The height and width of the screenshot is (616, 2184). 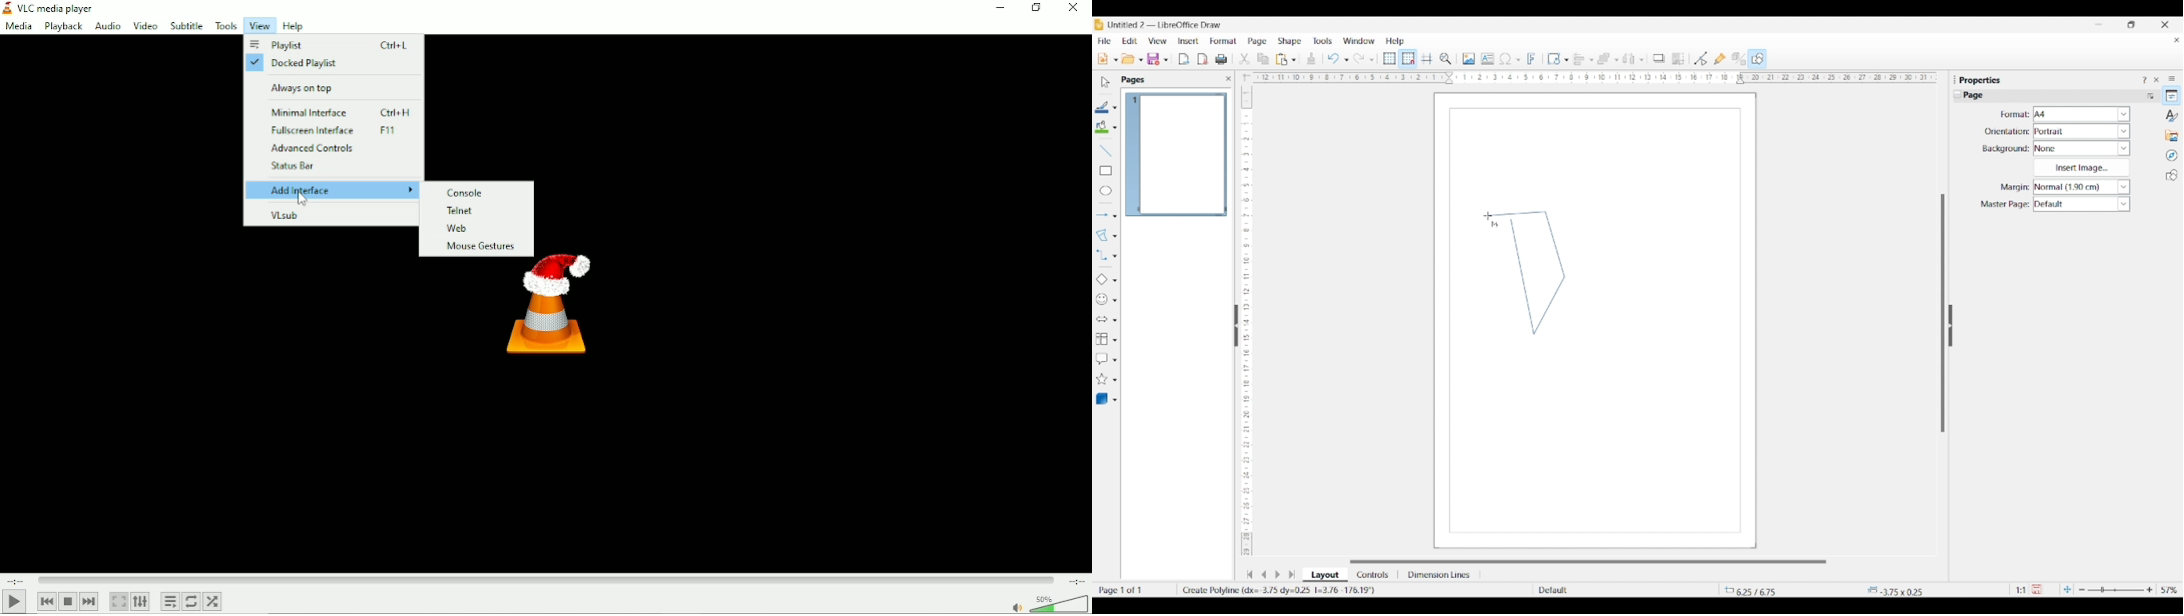 What do you see at coordinates (1487, 216) in the screenshot?
I see `Cursor clicking on canvas for point 5` at bounding box center [1487, 216].